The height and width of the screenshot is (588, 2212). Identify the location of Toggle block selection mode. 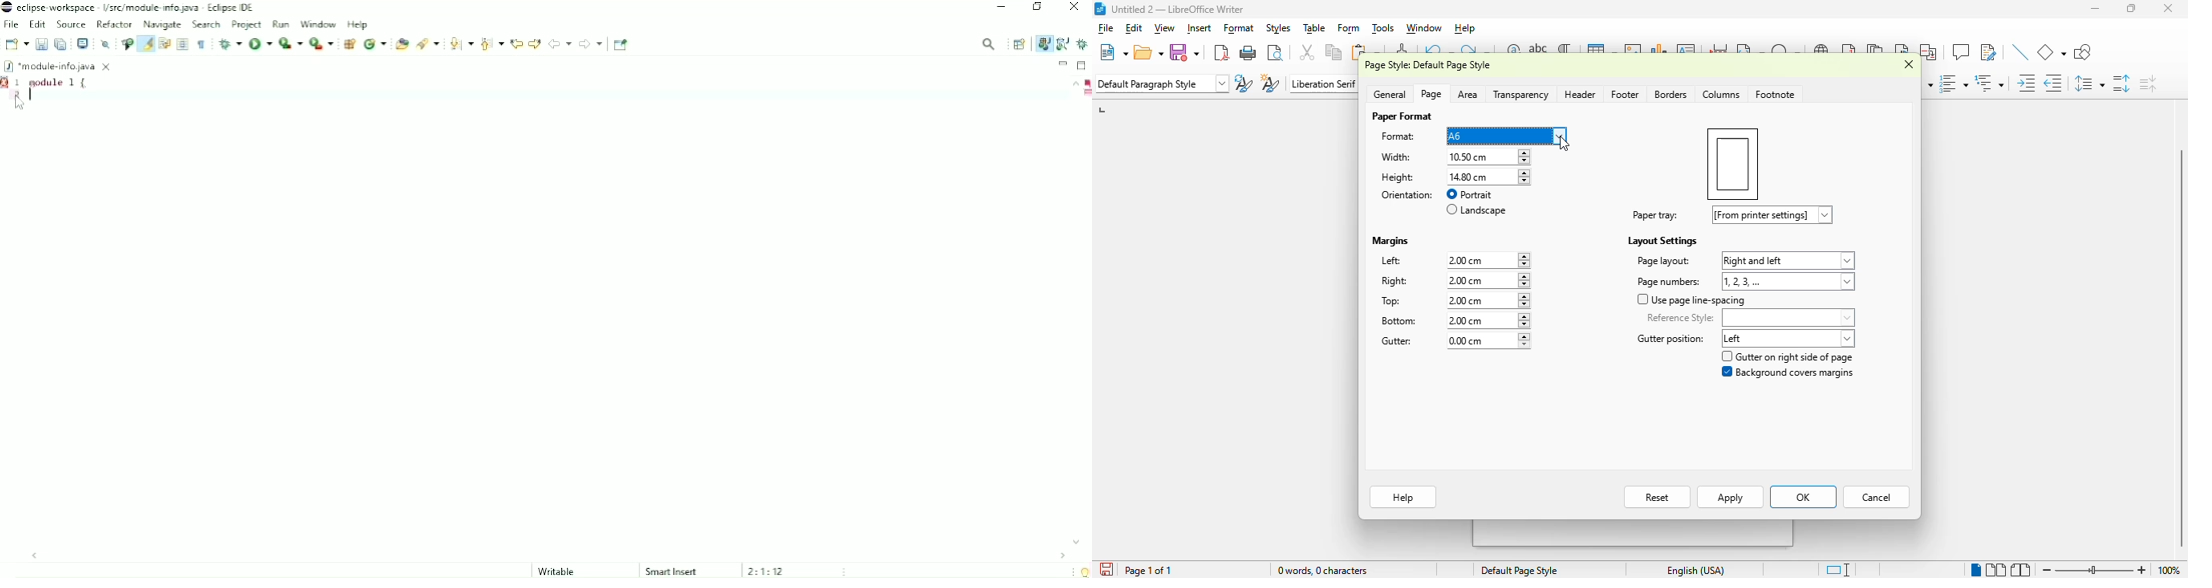
(183, 44).